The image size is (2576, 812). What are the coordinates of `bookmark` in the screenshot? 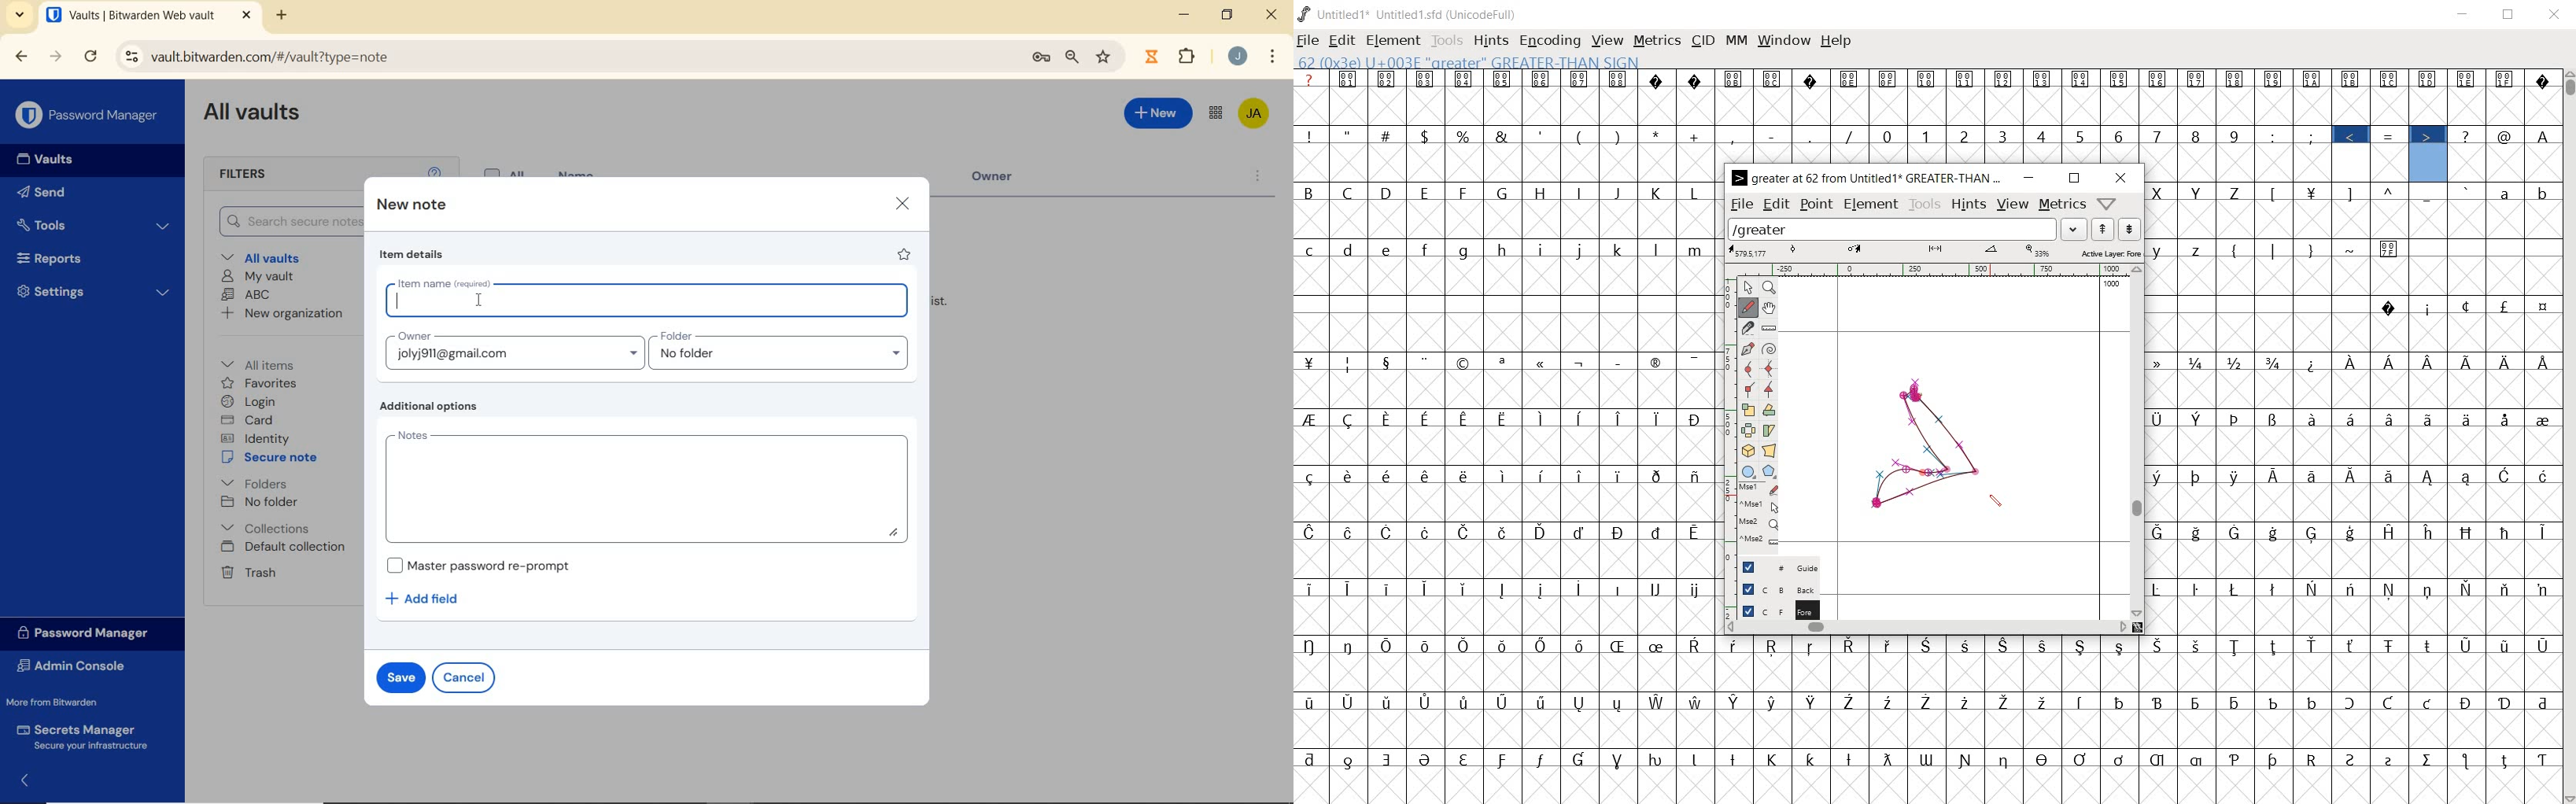 It's located at (1105, 58).